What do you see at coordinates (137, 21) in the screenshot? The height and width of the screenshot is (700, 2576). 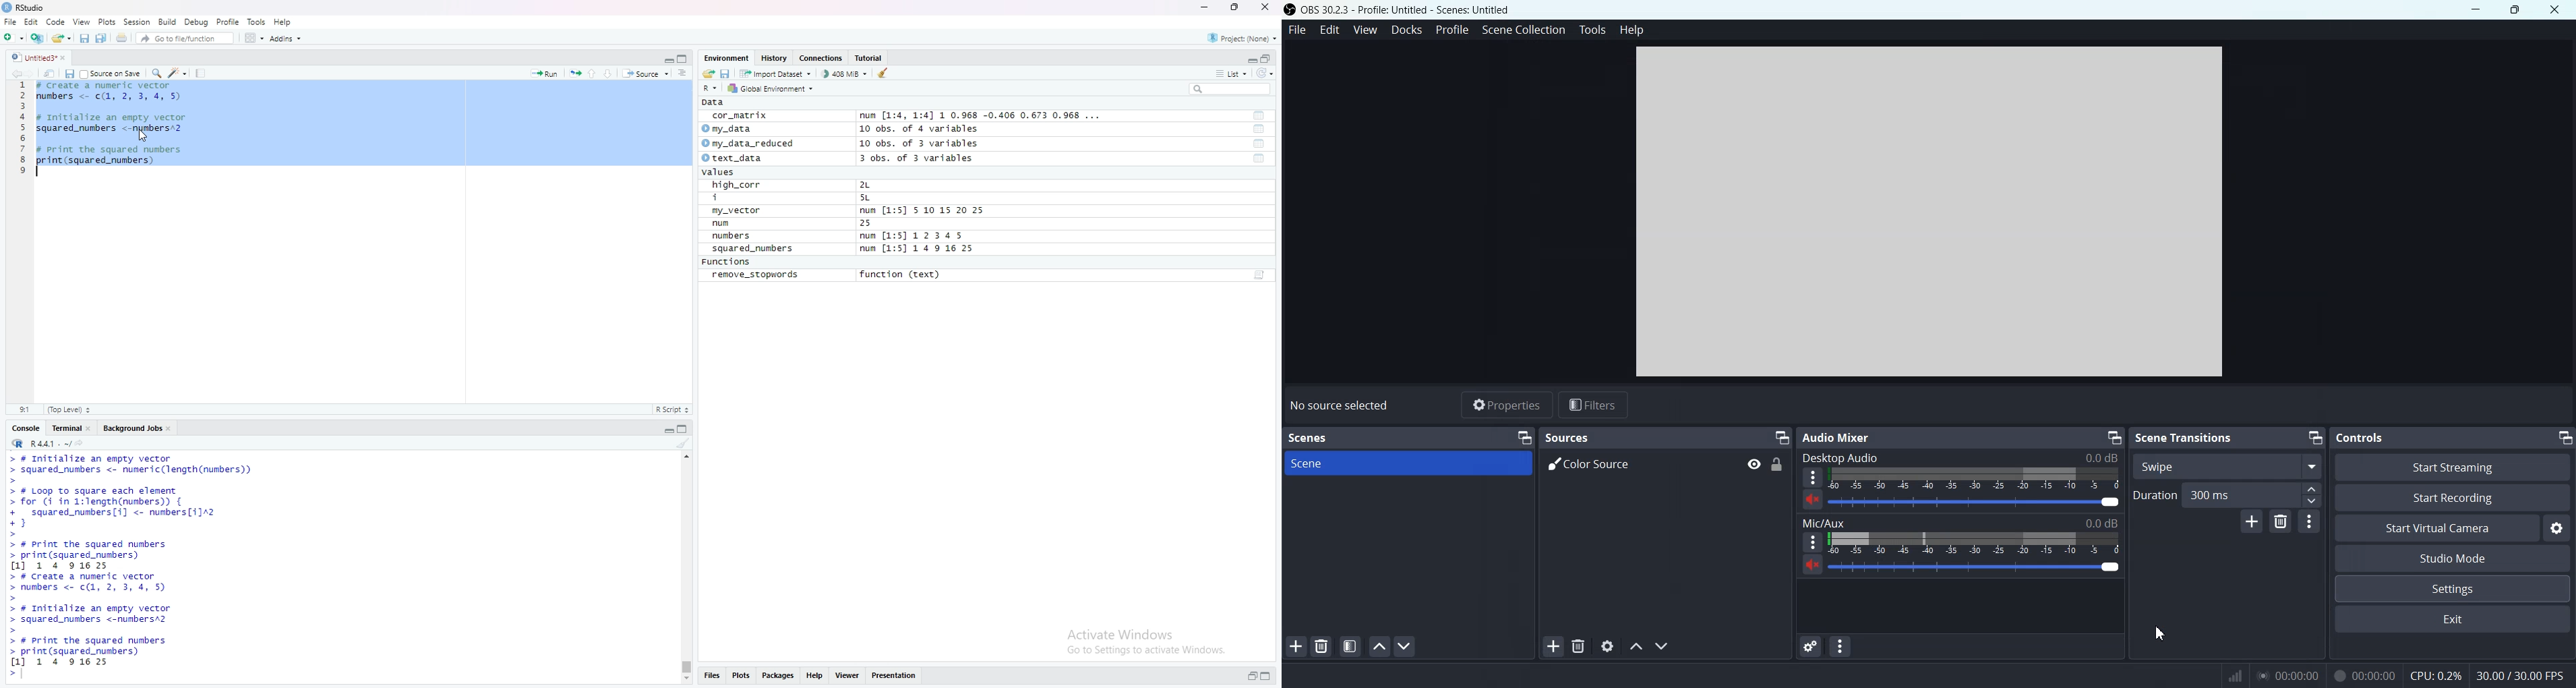 I see `Session` at bounding box center [137, 21].